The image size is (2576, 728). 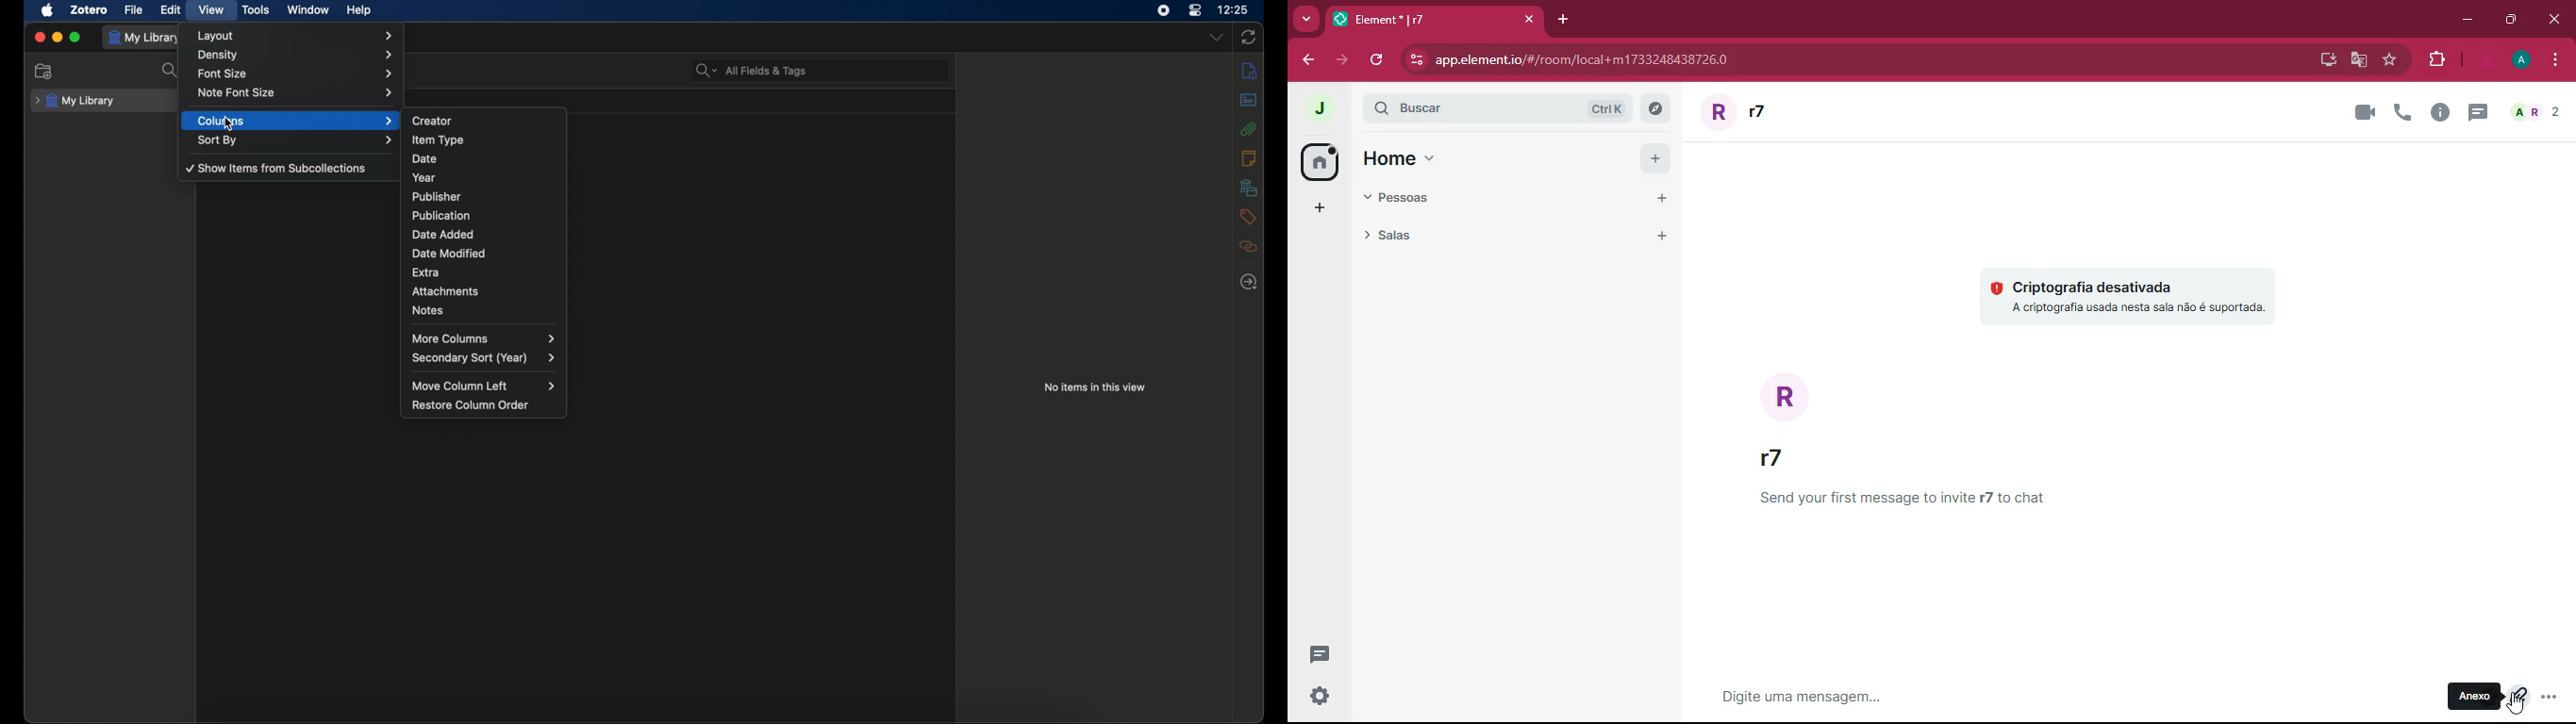 What do you see at coordinates (2516, 700) in the screenshot?
I see `attach` at bounding box center [2516, 700].